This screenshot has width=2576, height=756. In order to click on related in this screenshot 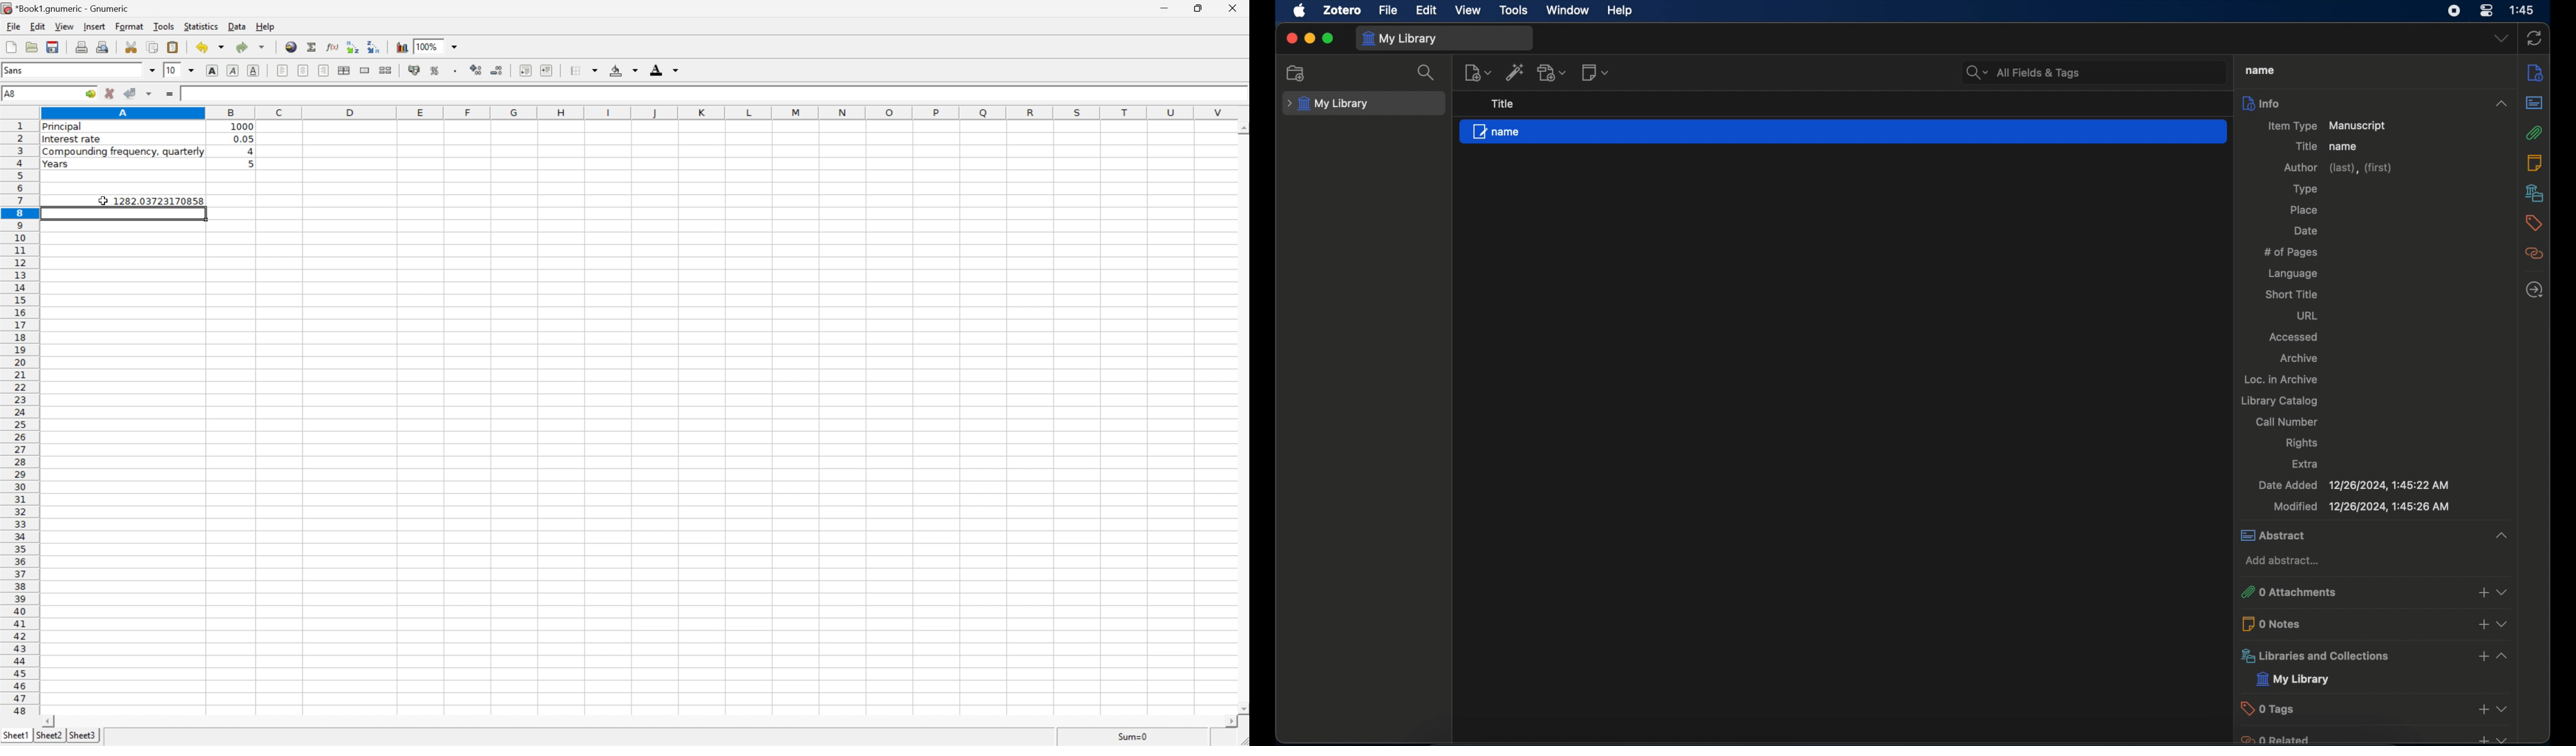, I will do `click(2534, 254)`.